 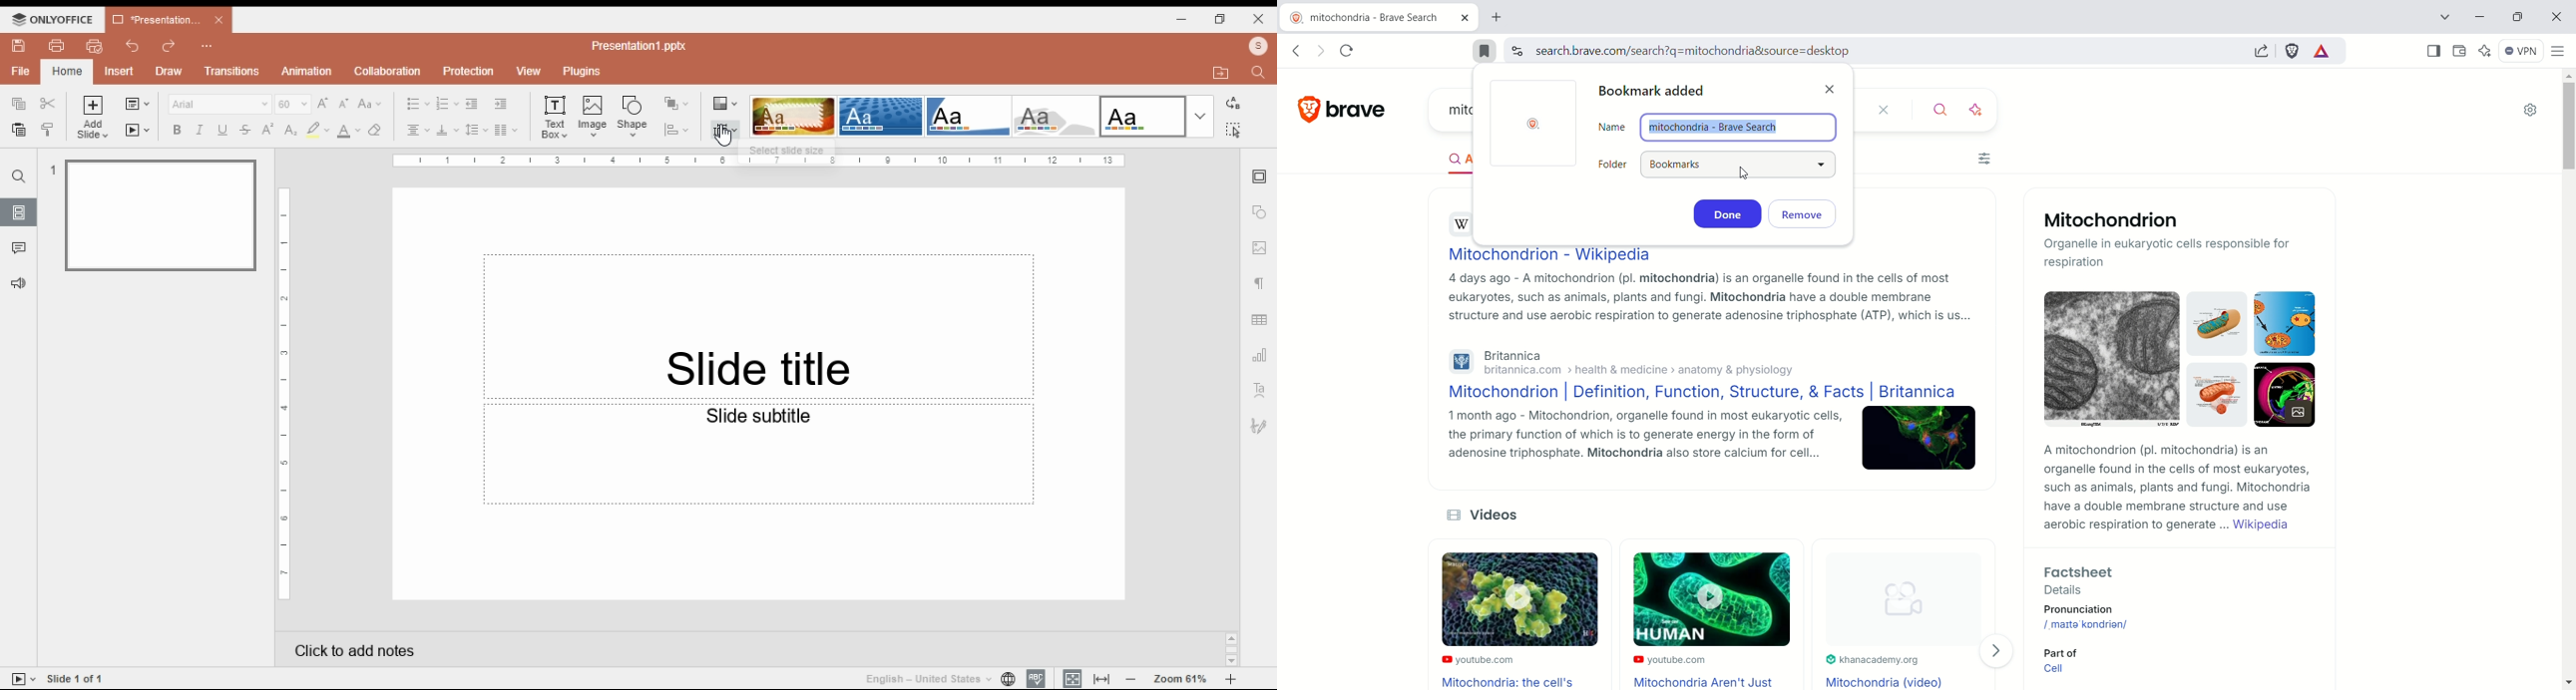 What do you see at coordinates (1231, 104) in the screenshot?
I see `replace` at bounding box center [1231, 104].